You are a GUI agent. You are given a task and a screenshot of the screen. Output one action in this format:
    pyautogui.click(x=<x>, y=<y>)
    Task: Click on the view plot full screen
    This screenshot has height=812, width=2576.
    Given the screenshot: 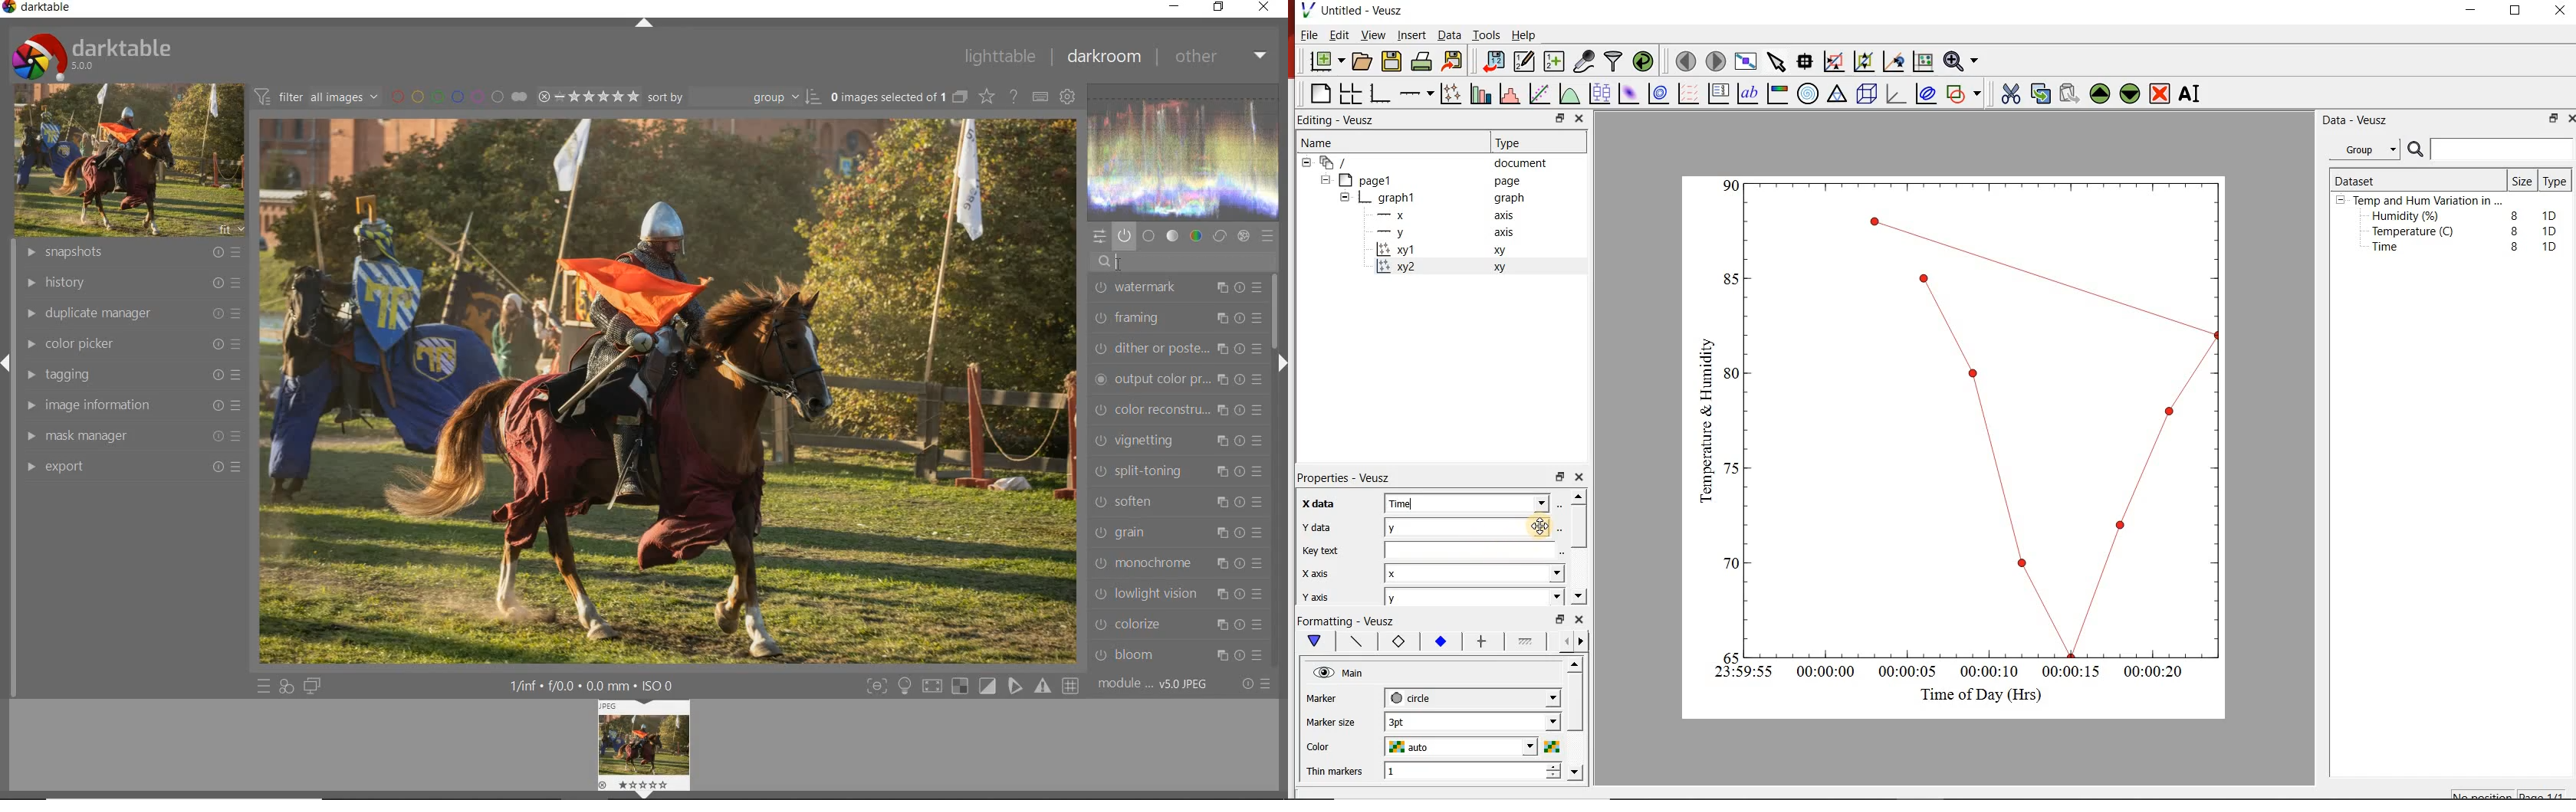 What is the action you would take?
    pyautogui.click(x=1746, y=62)
    